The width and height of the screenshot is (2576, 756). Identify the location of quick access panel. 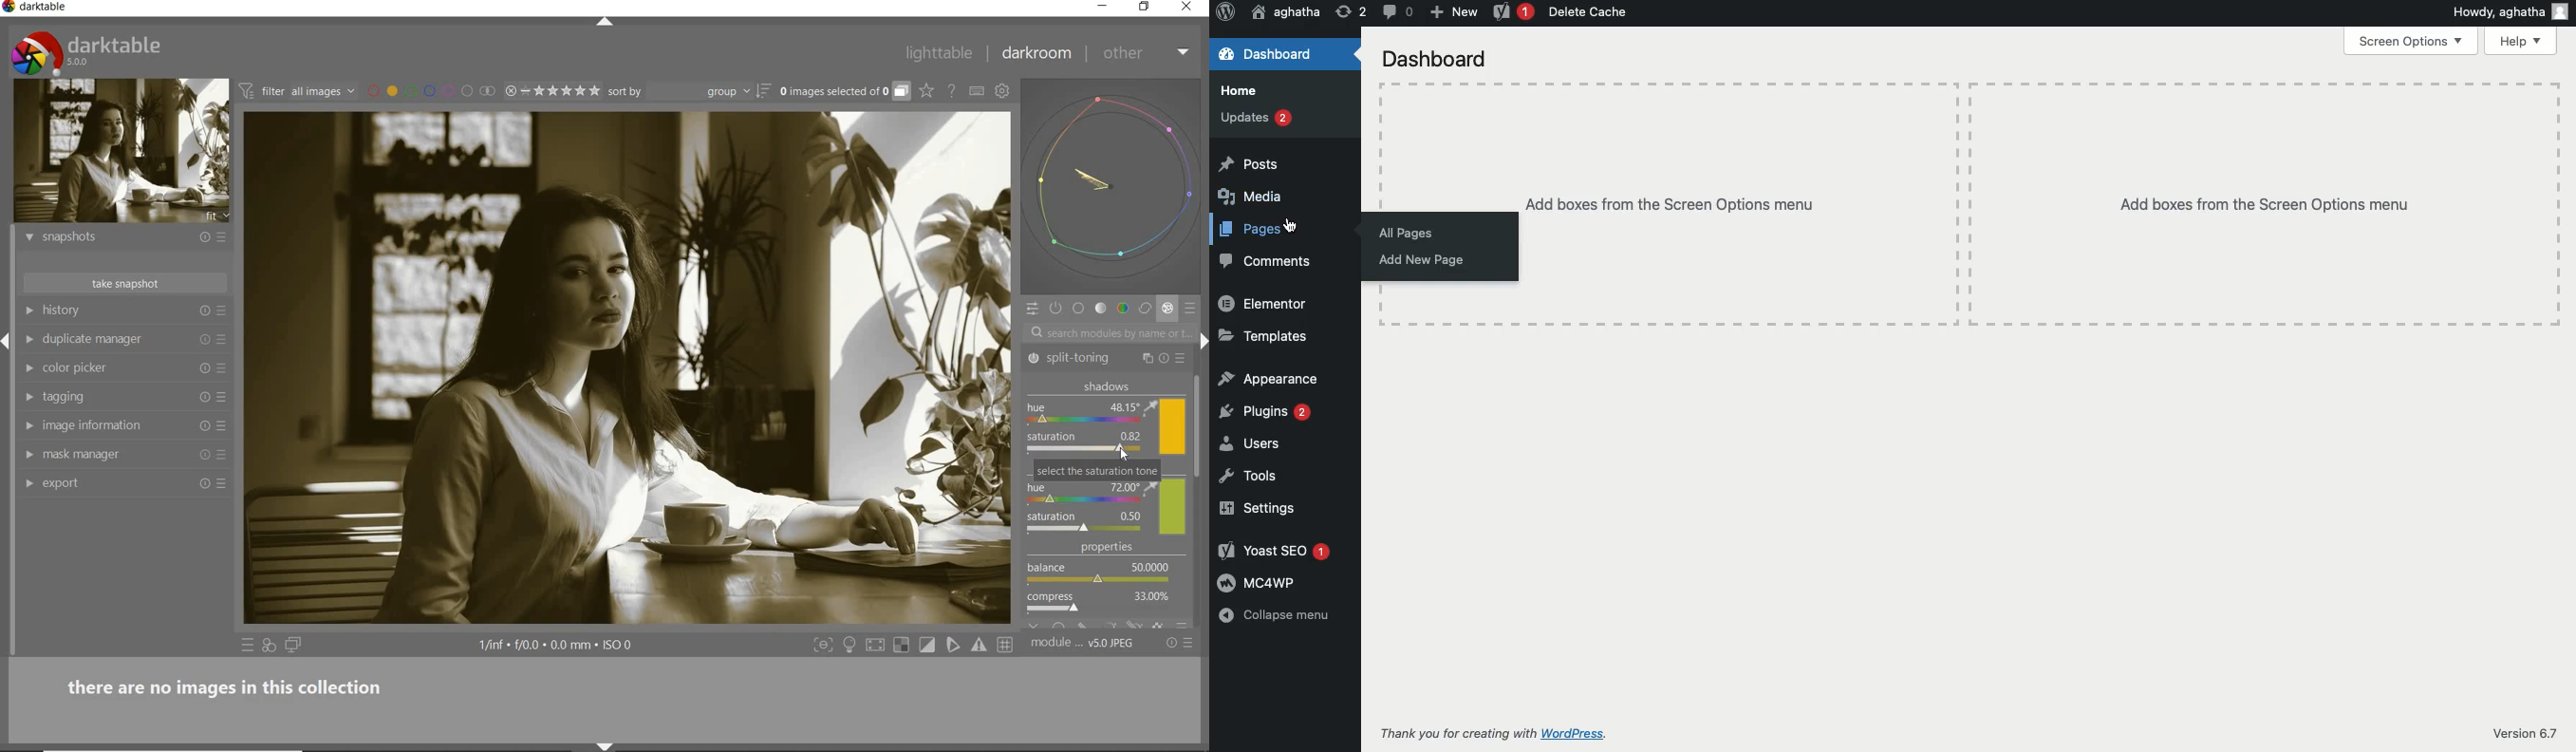
(1032, 308).